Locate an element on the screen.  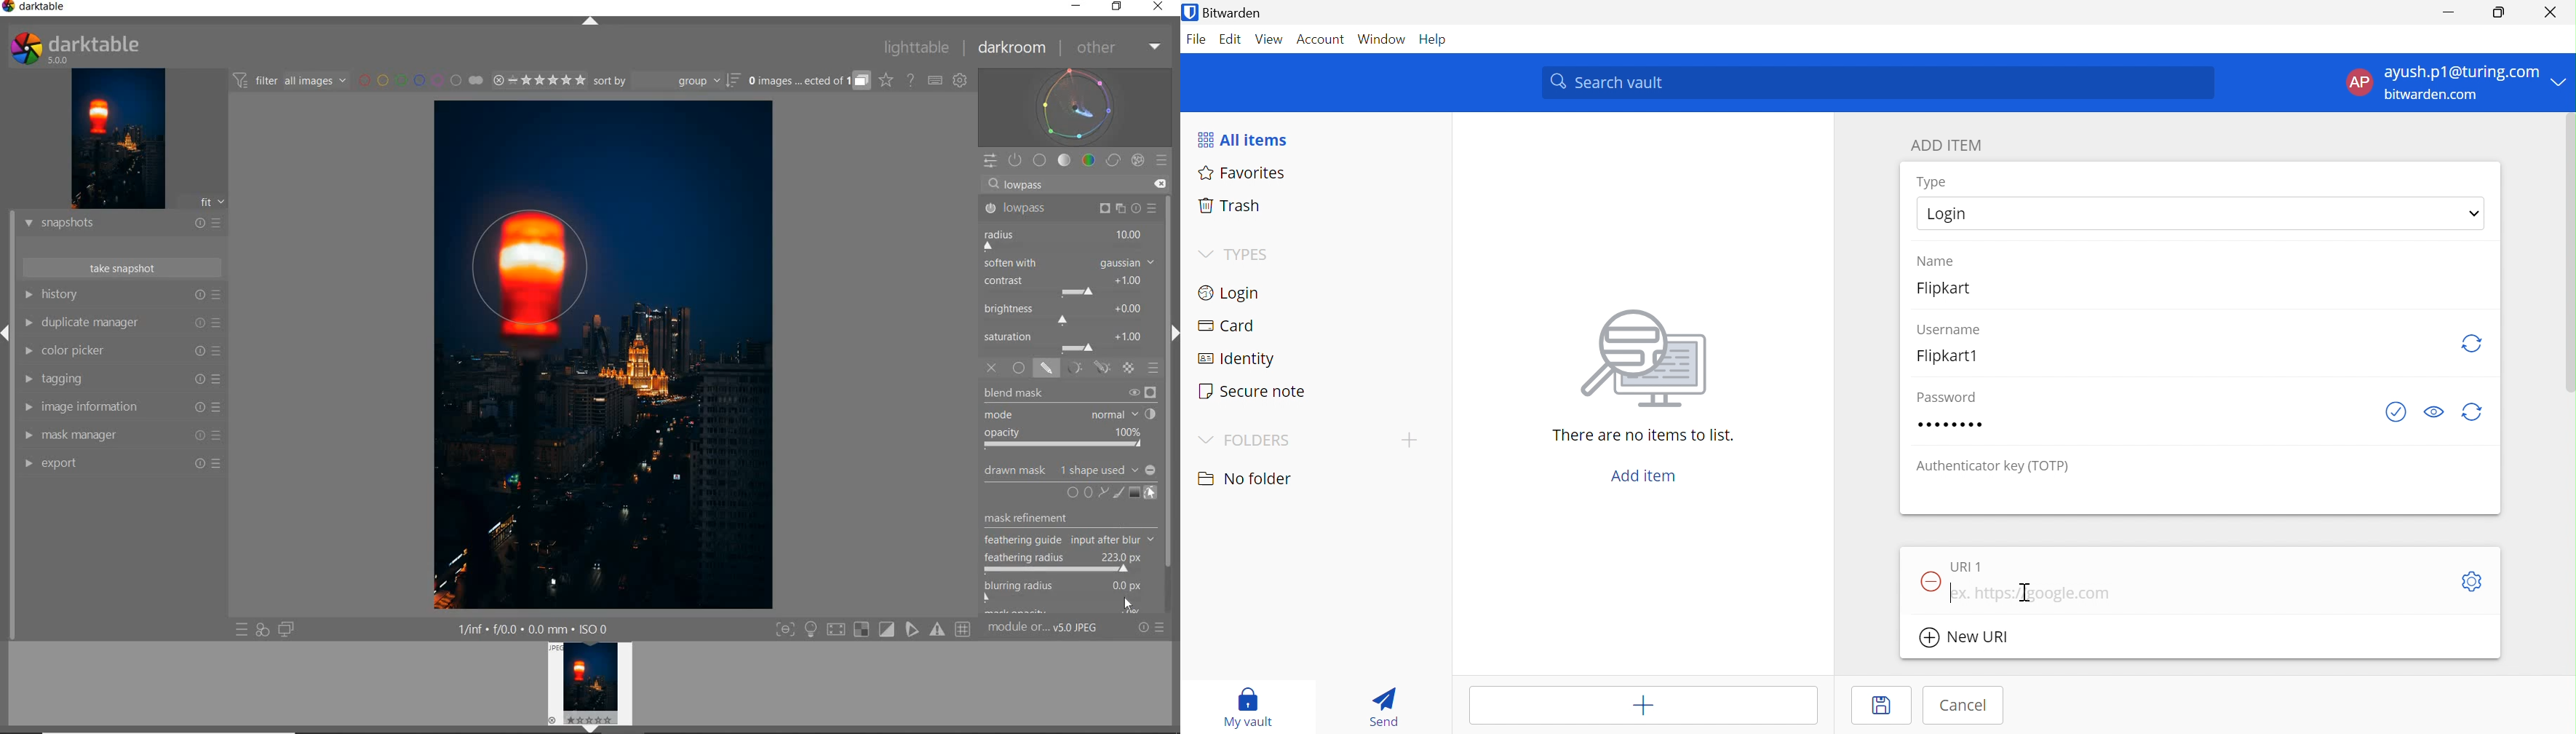
ADD BRUSH is located at coordinates (1117, 492).